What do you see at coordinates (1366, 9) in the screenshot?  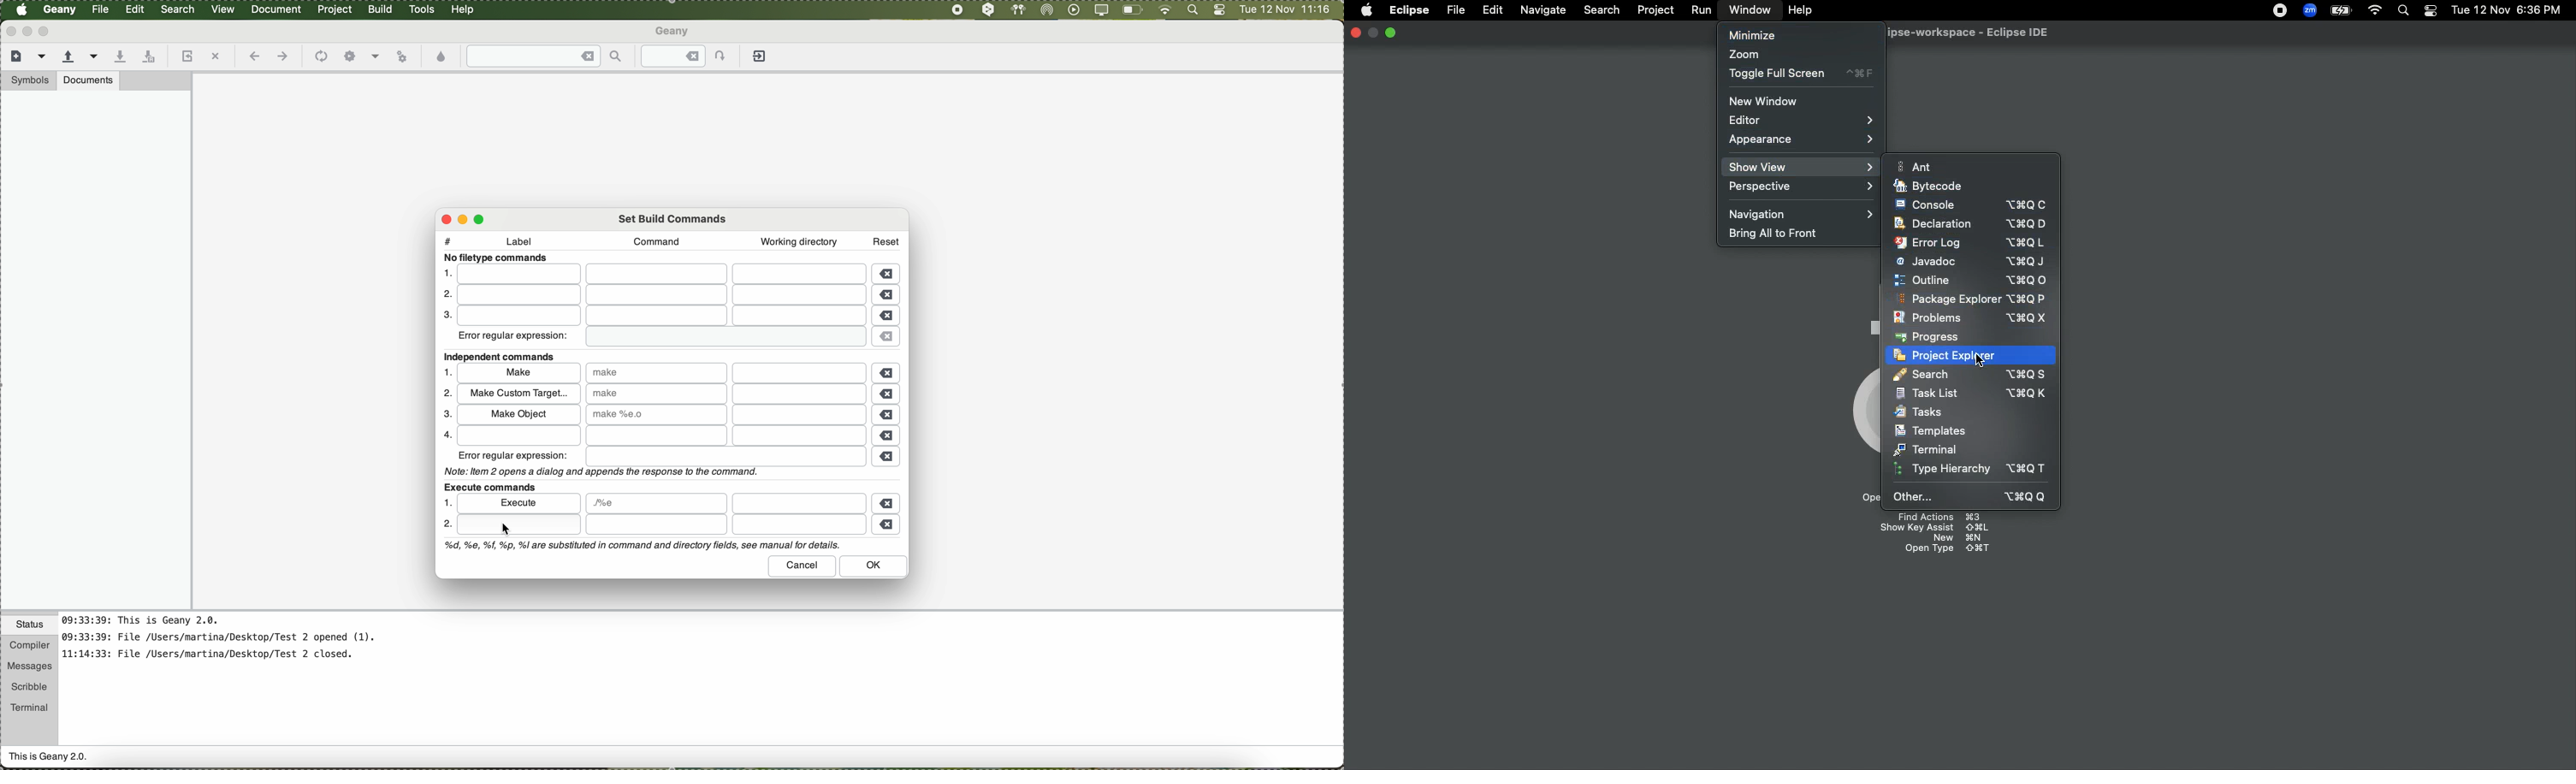 I see `Apple logo` at bounding box center [1366, 9].